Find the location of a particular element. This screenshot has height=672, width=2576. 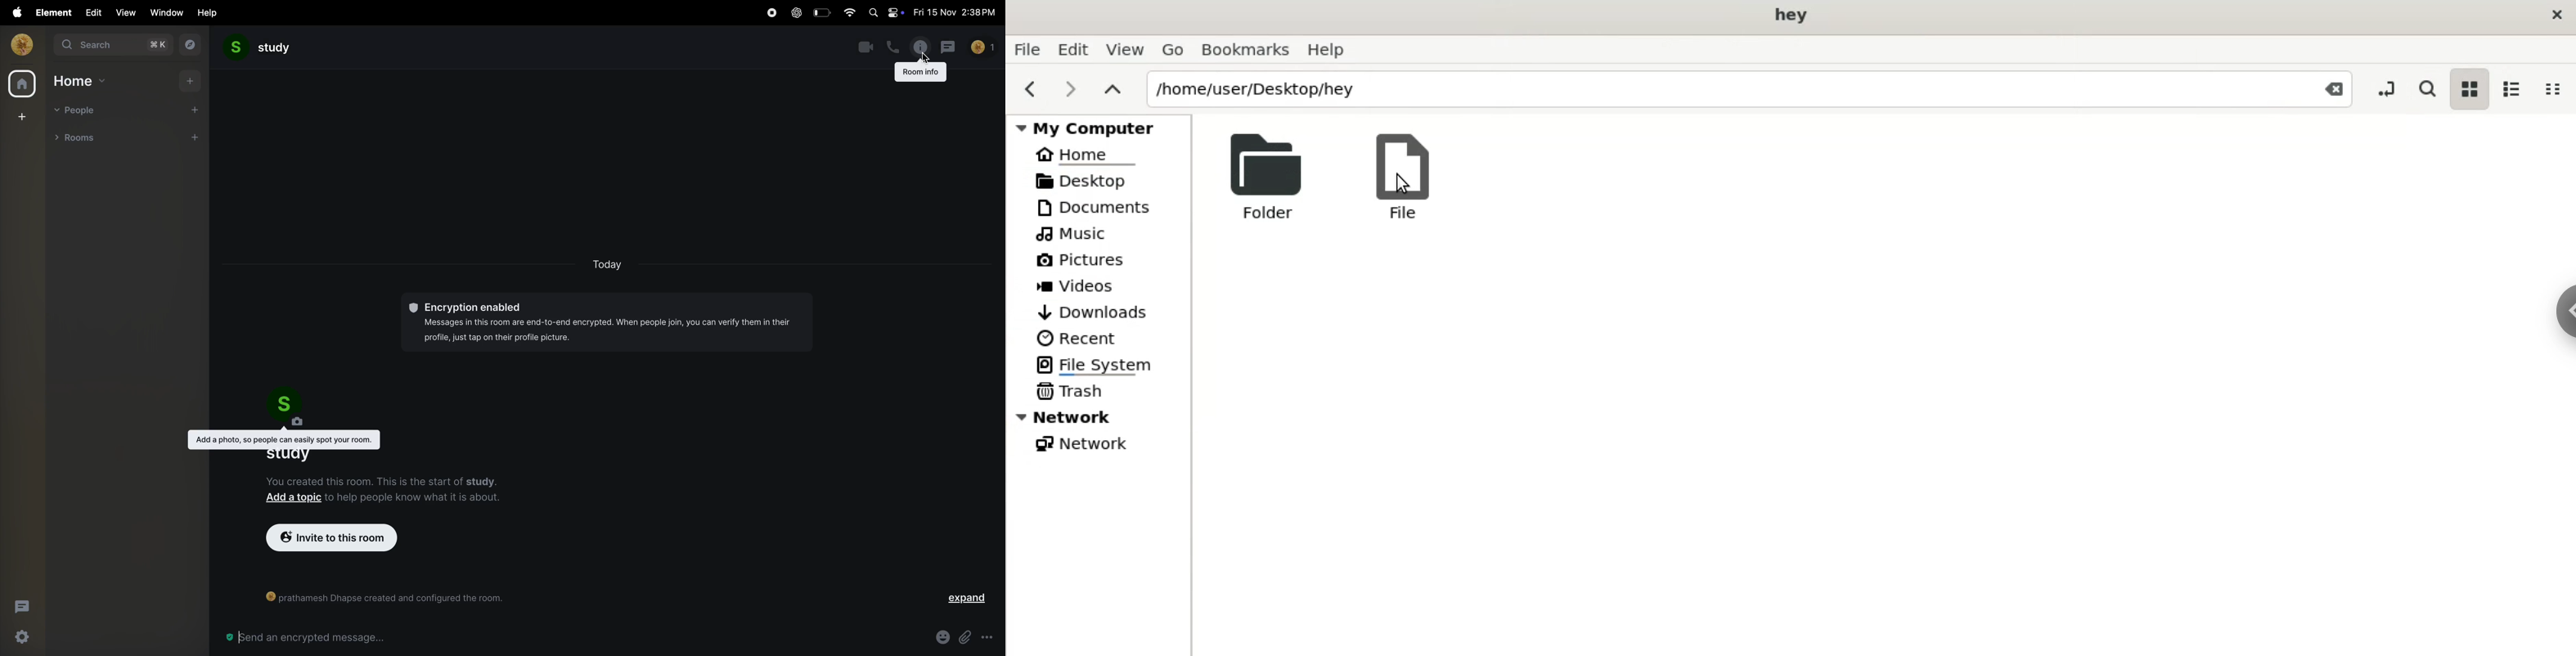

emoji is located at coordinates (943, 635).